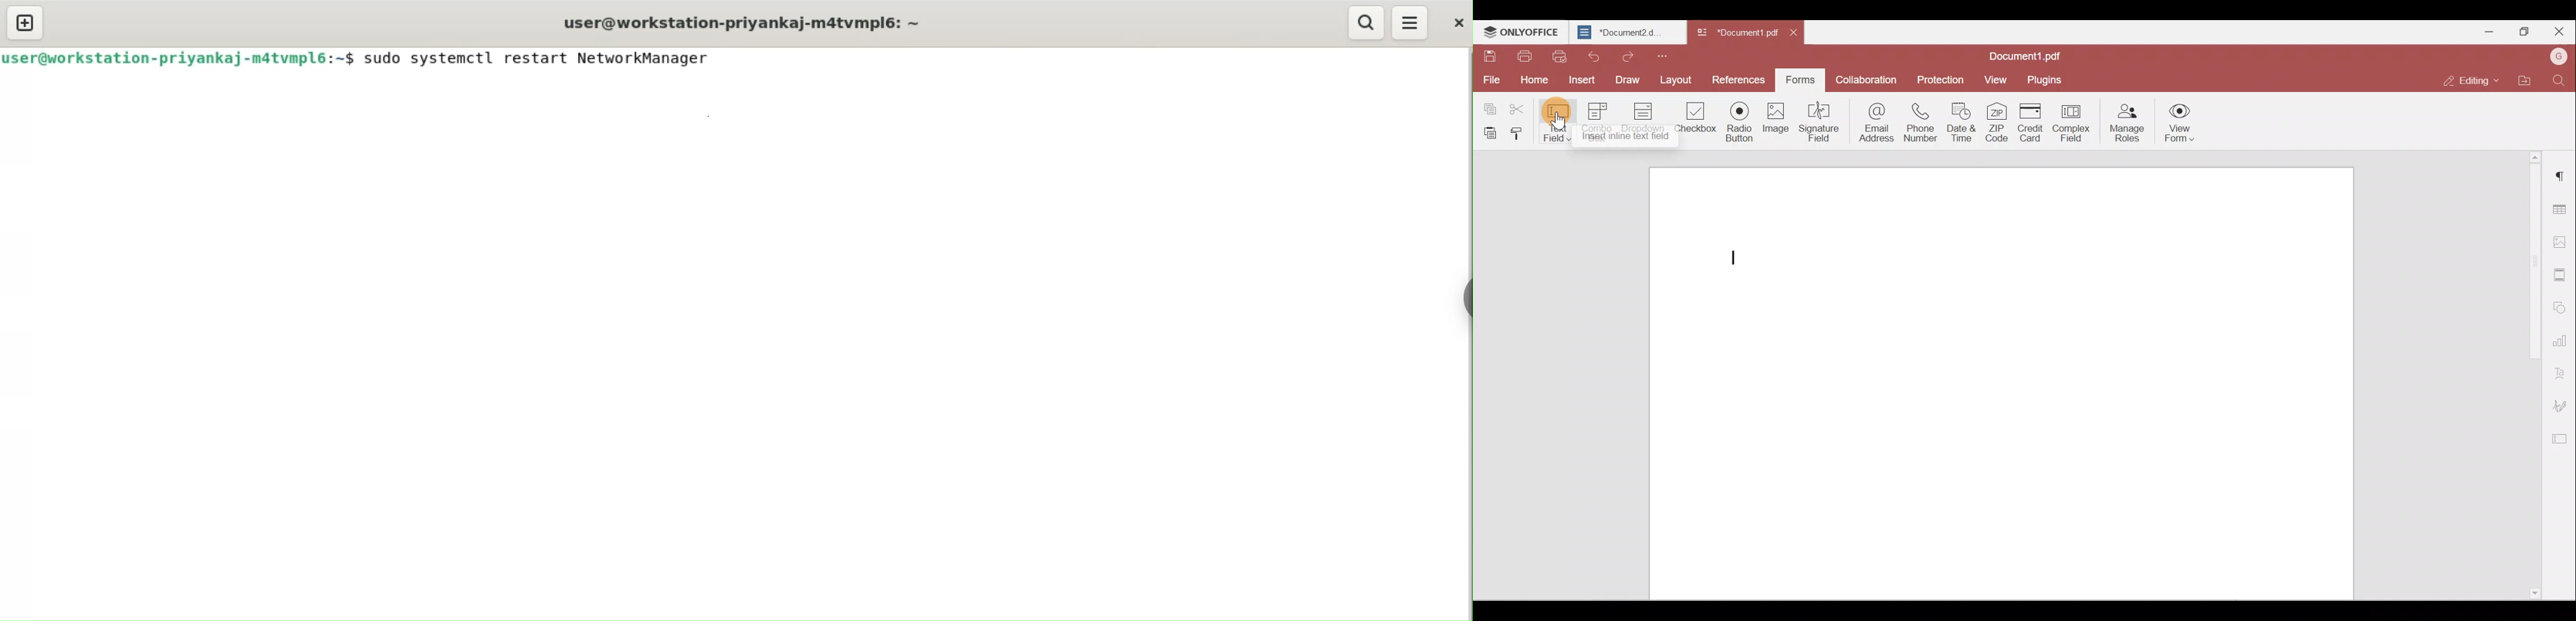  I want to click on Undo, so click(1593, 56).